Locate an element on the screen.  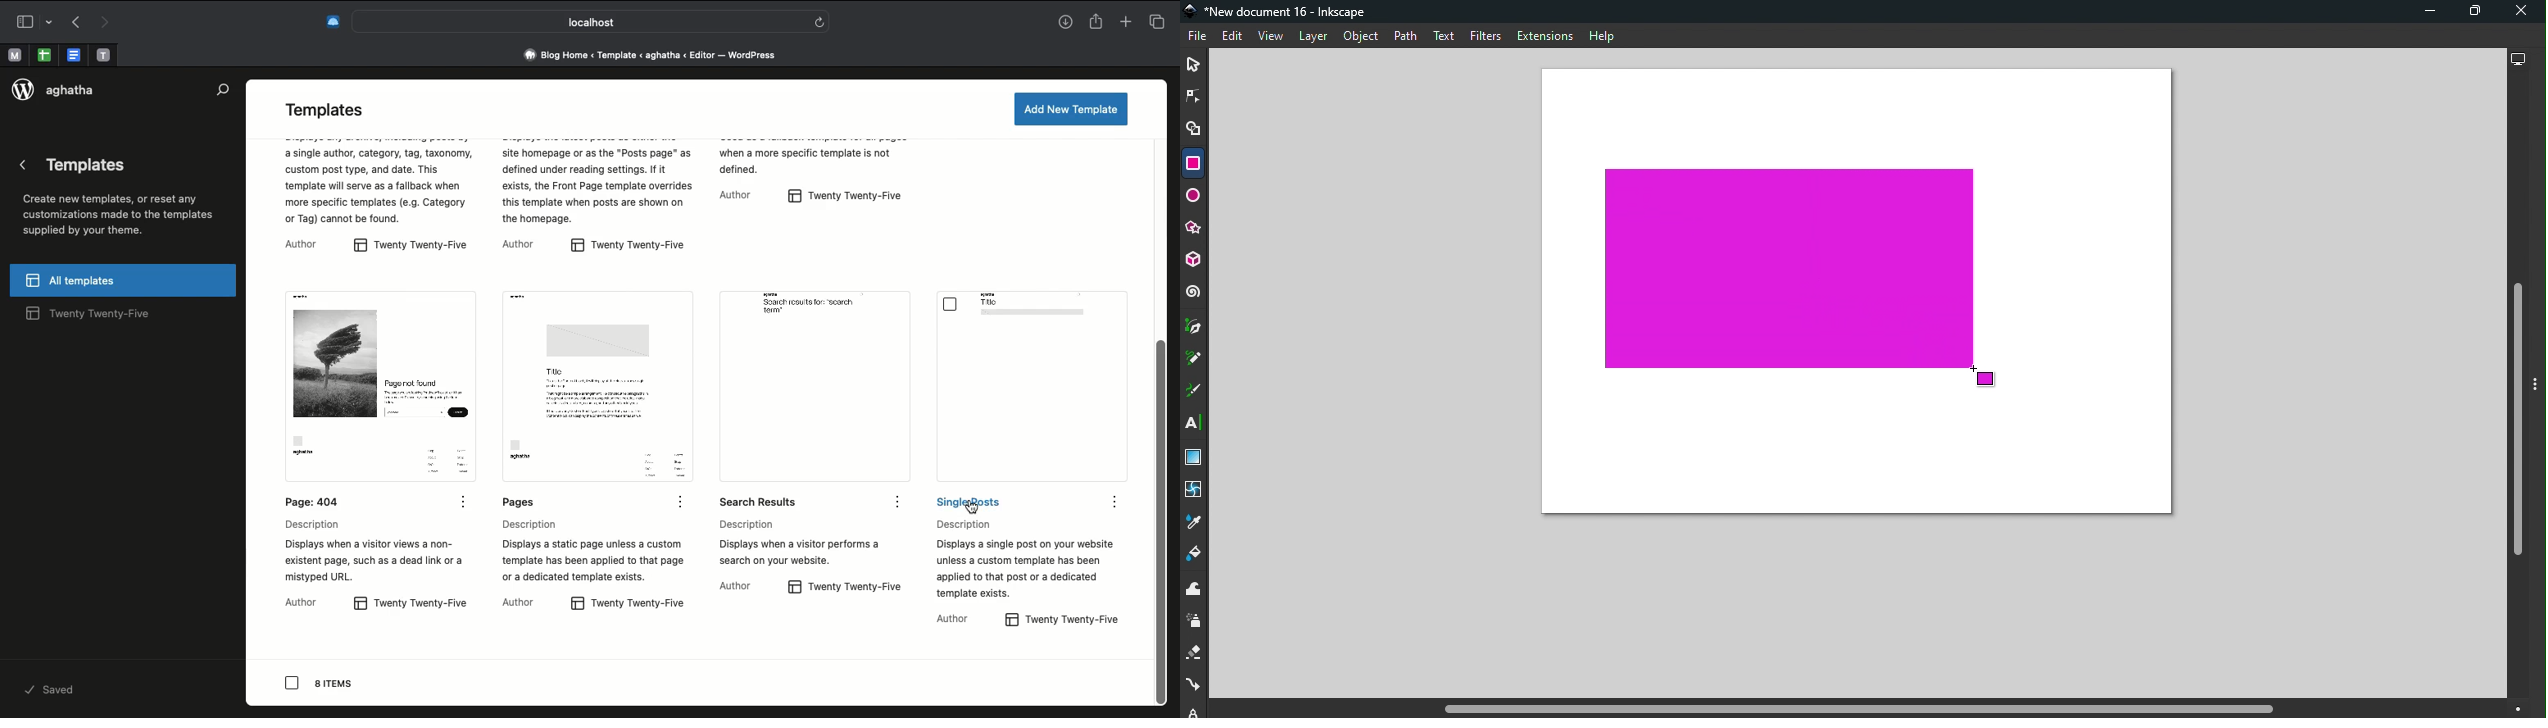
scroll bar is located at coordinates (1157, 516).